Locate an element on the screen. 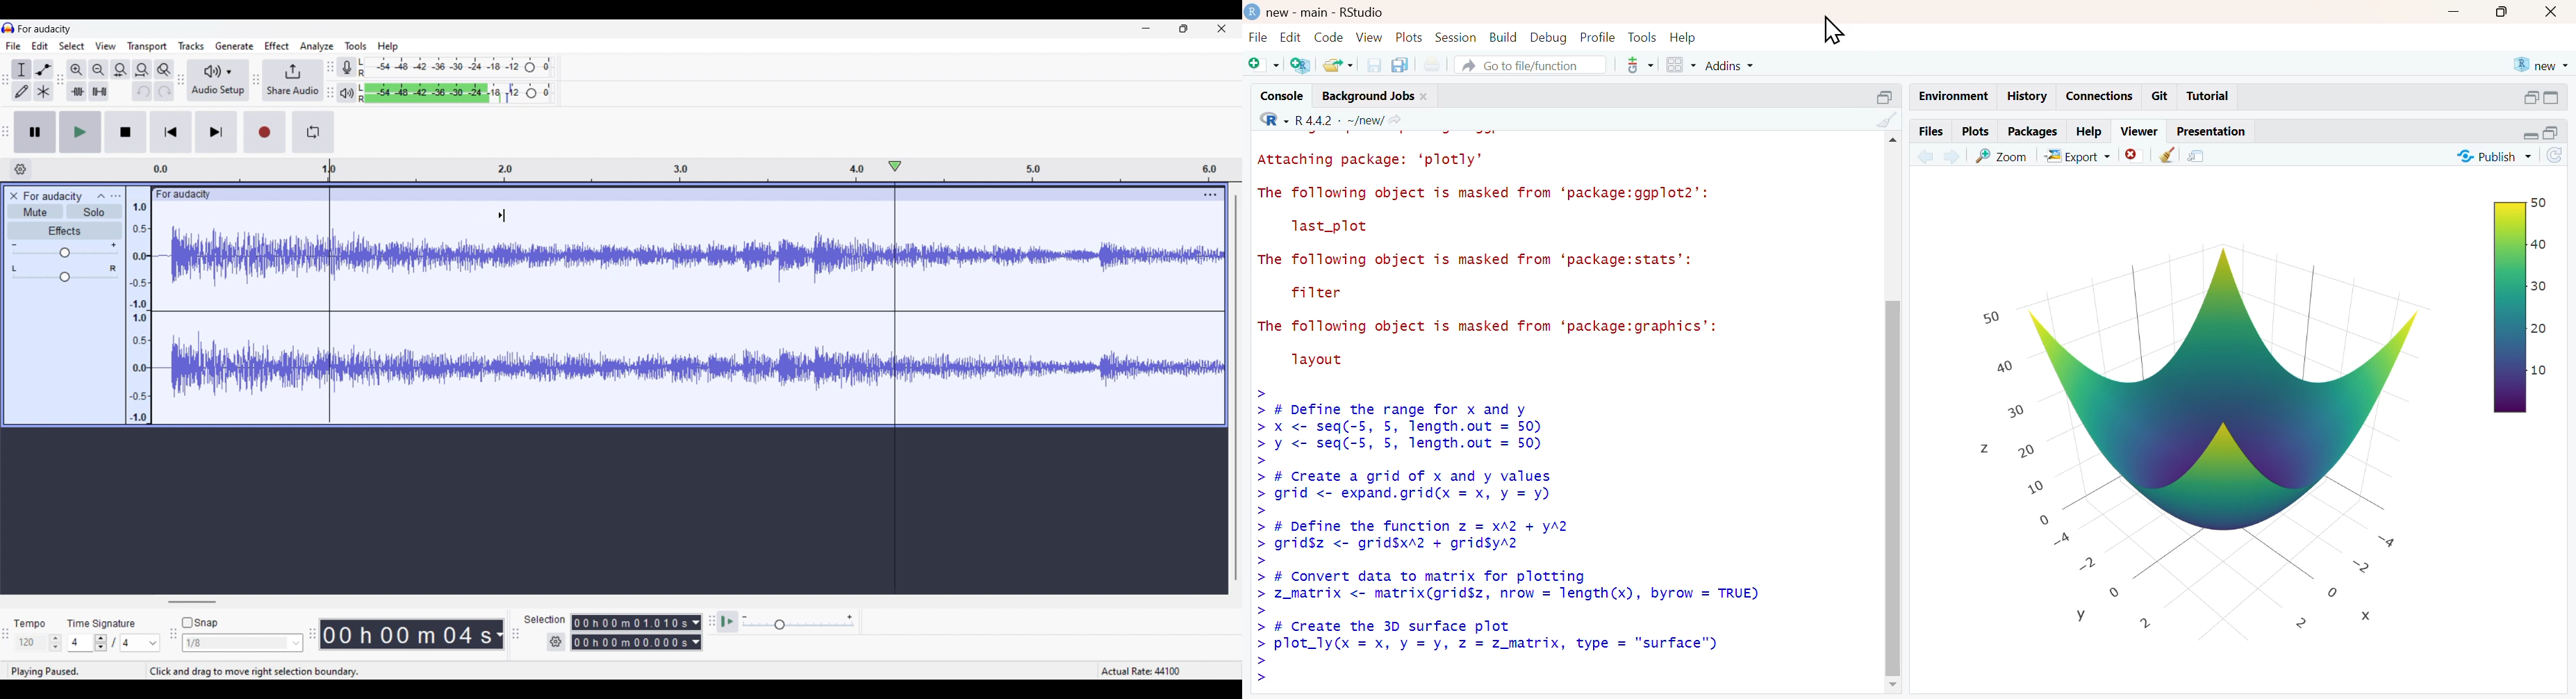  Fit track to width is located at coordinates (142, 70).